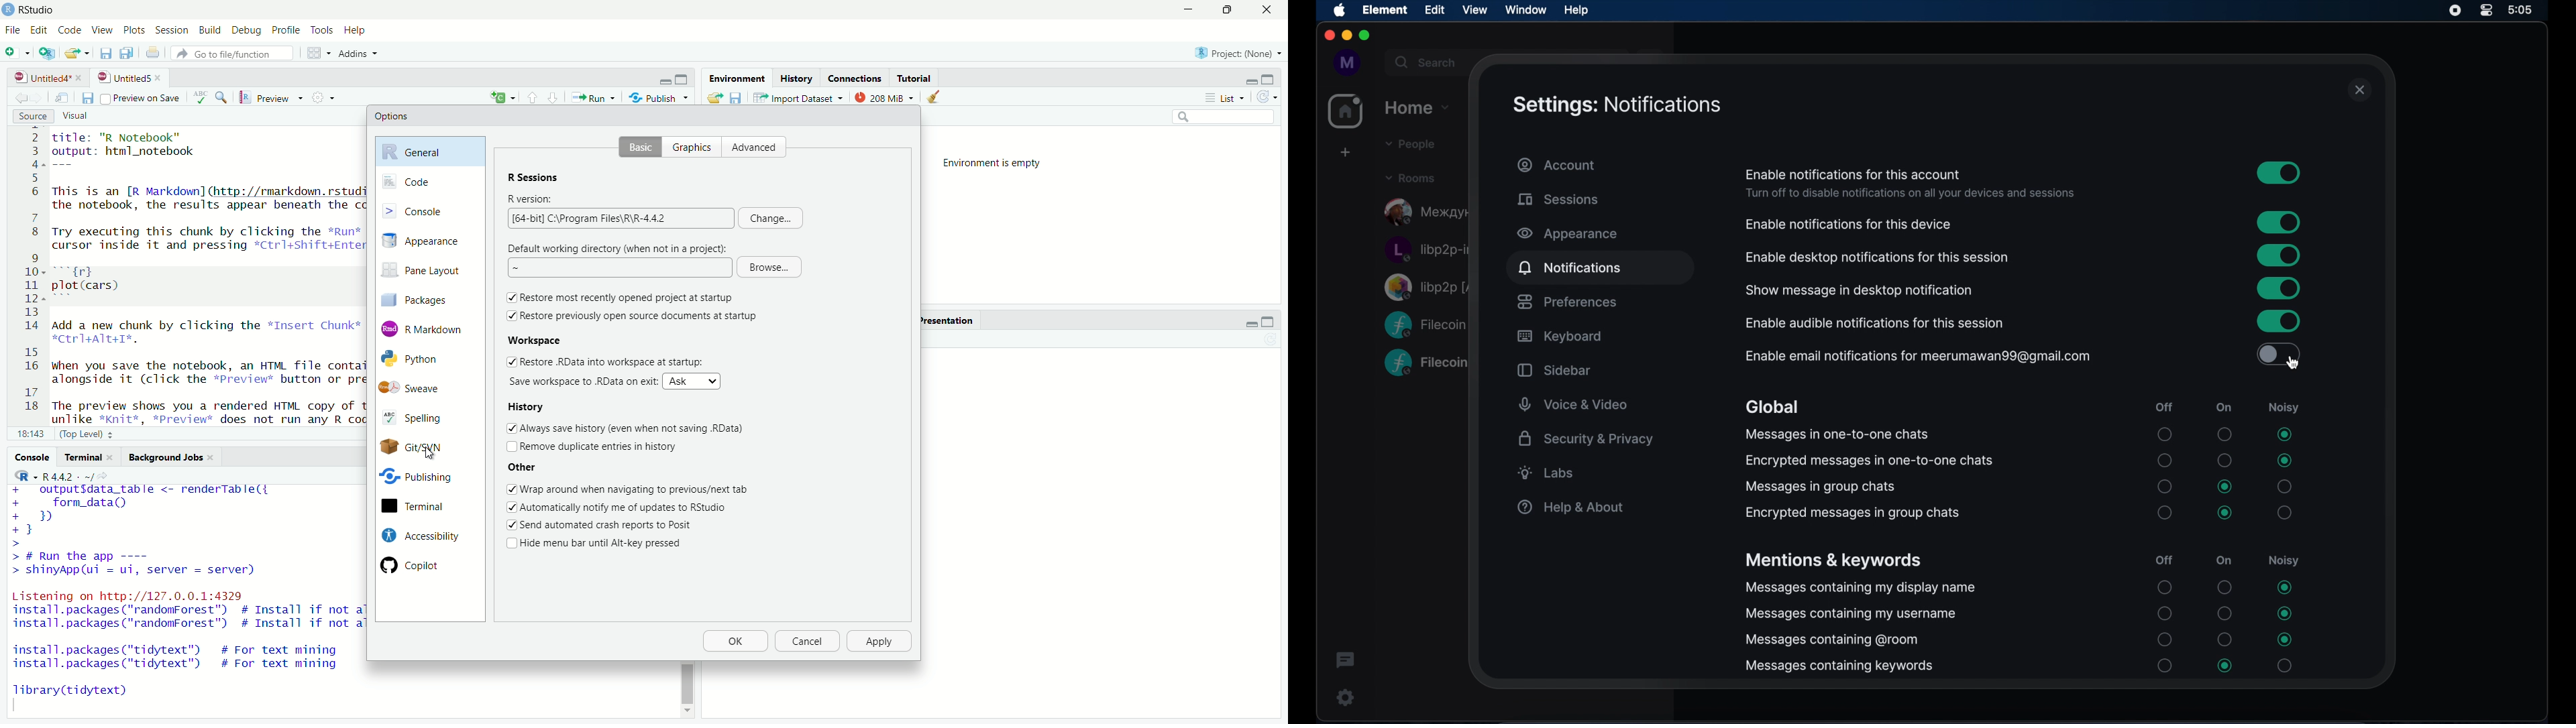  Describe the element at coordinates (421, 419) in the screenshot. I see `Spelling` at that location.